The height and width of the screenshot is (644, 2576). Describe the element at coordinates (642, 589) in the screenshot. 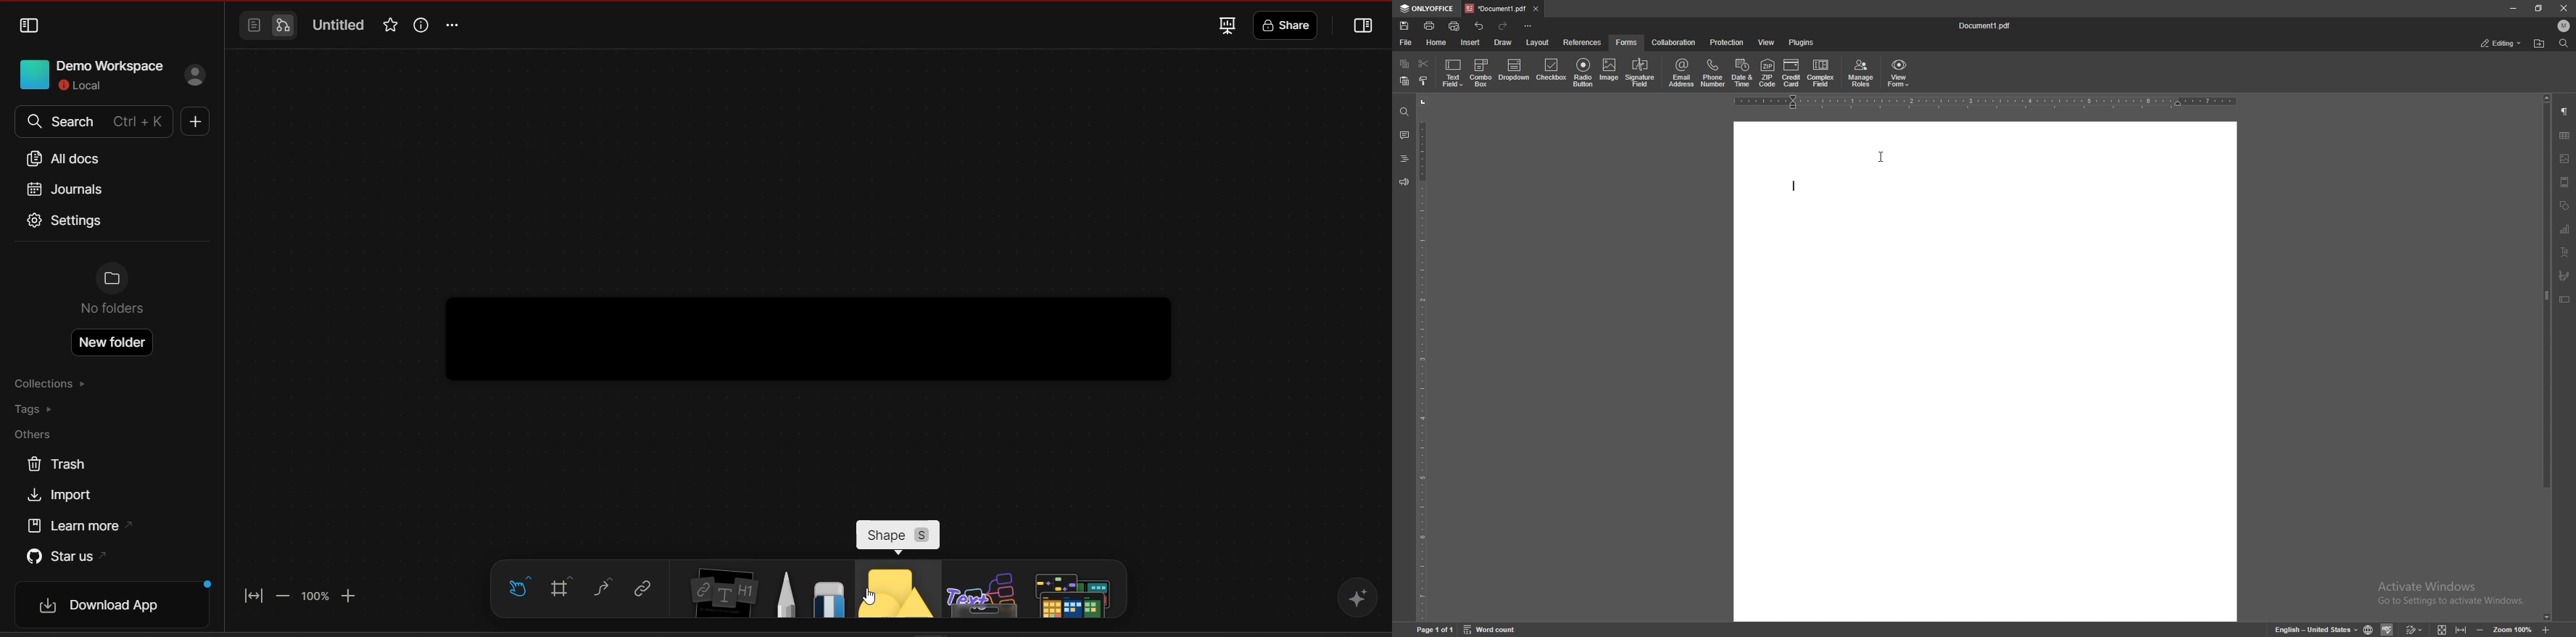

I see `link` at that location.